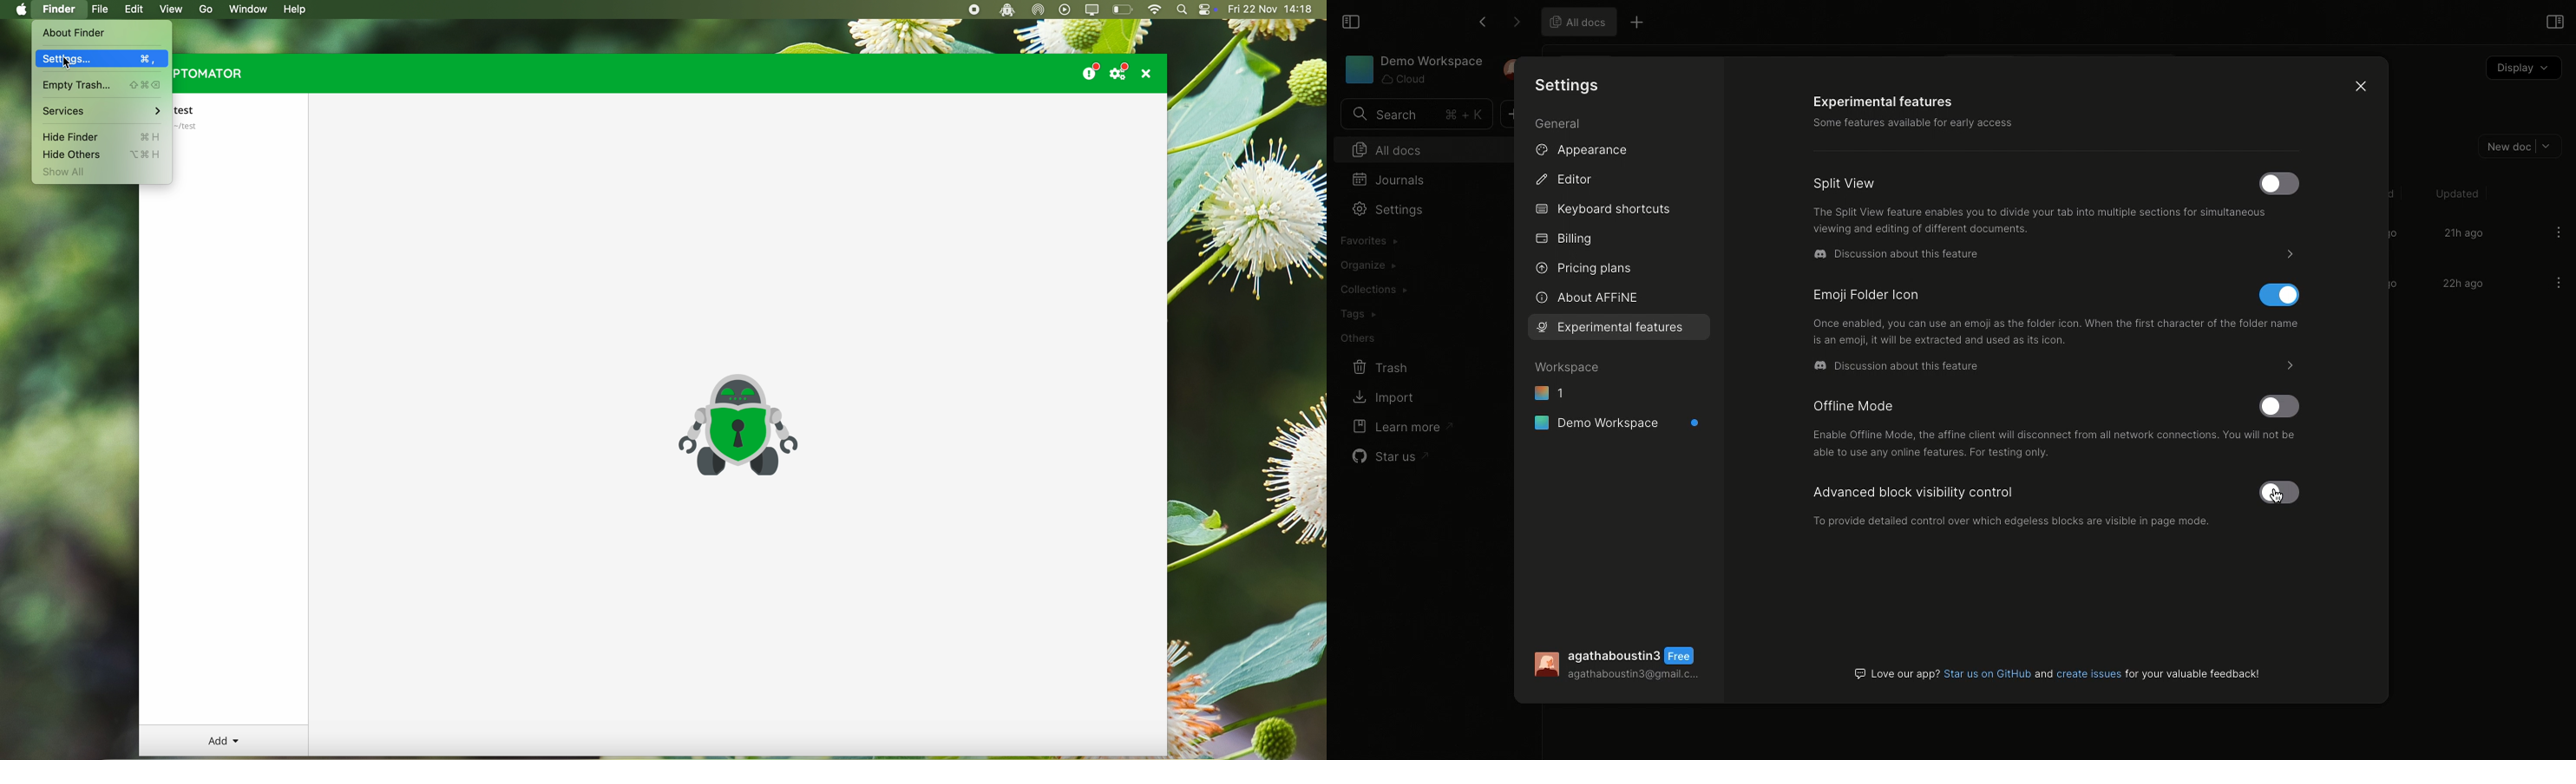 The image size is (2576, 784). Describe the element at coordinates (198, 117) in the screenshot. I see `test` at that location.